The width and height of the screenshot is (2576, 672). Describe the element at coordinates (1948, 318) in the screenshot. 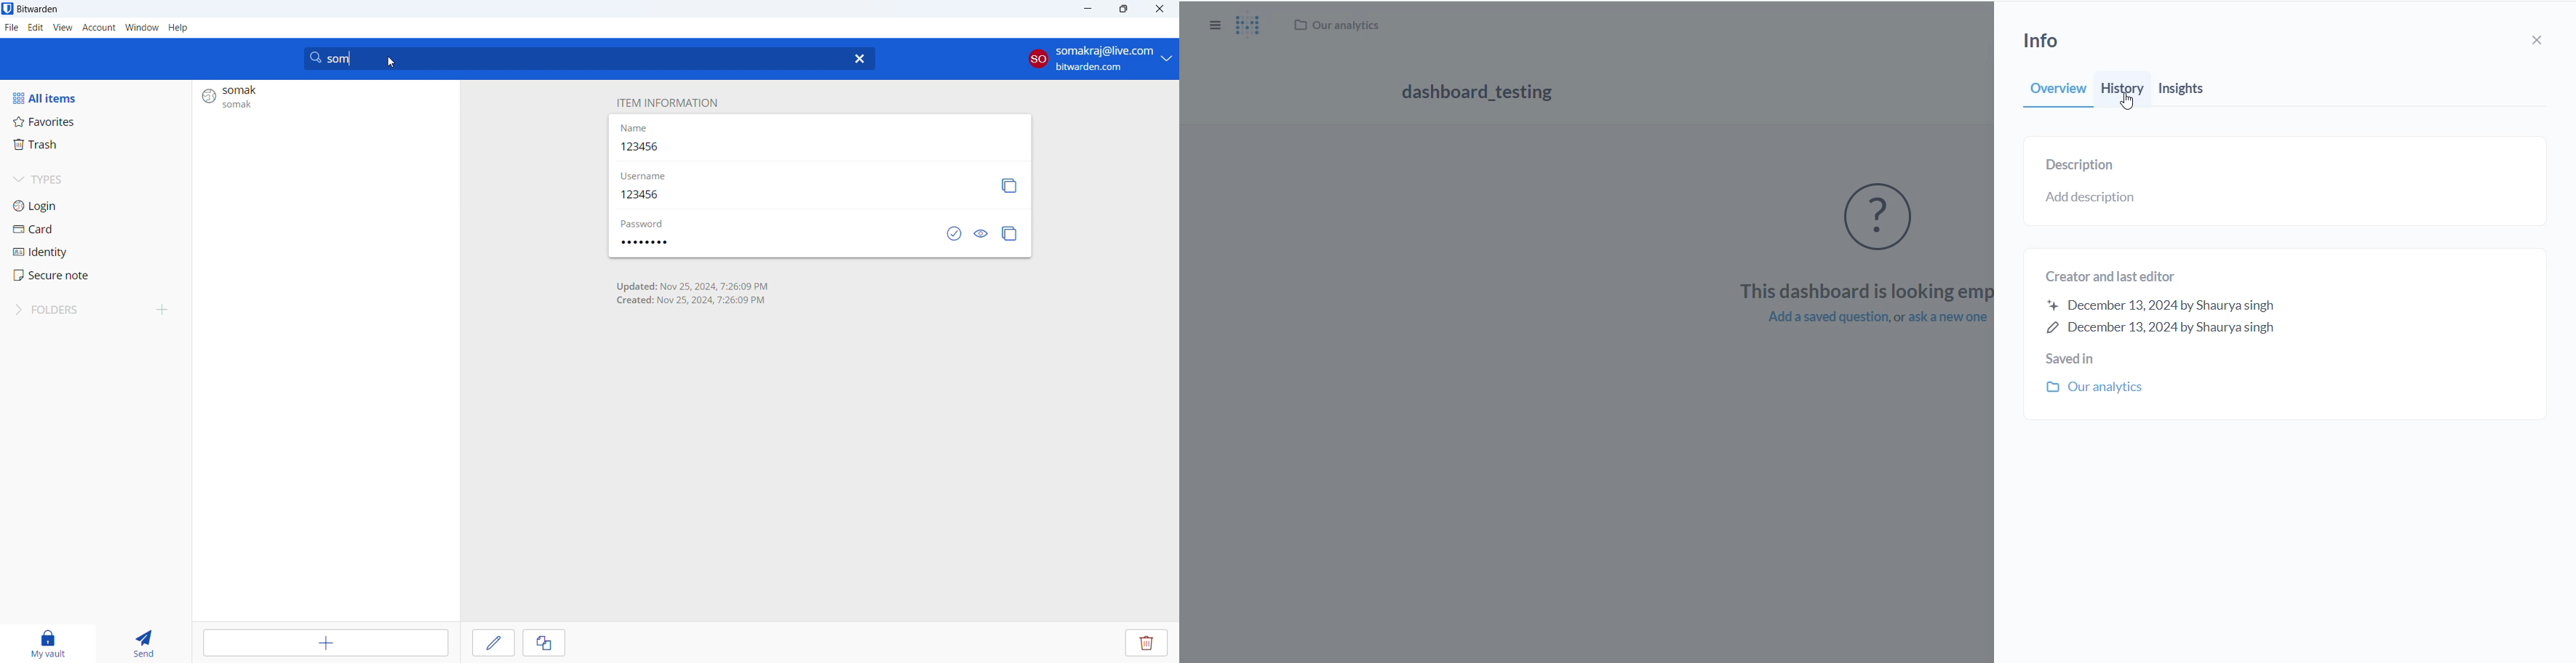

I see `ask a new question` at that location.